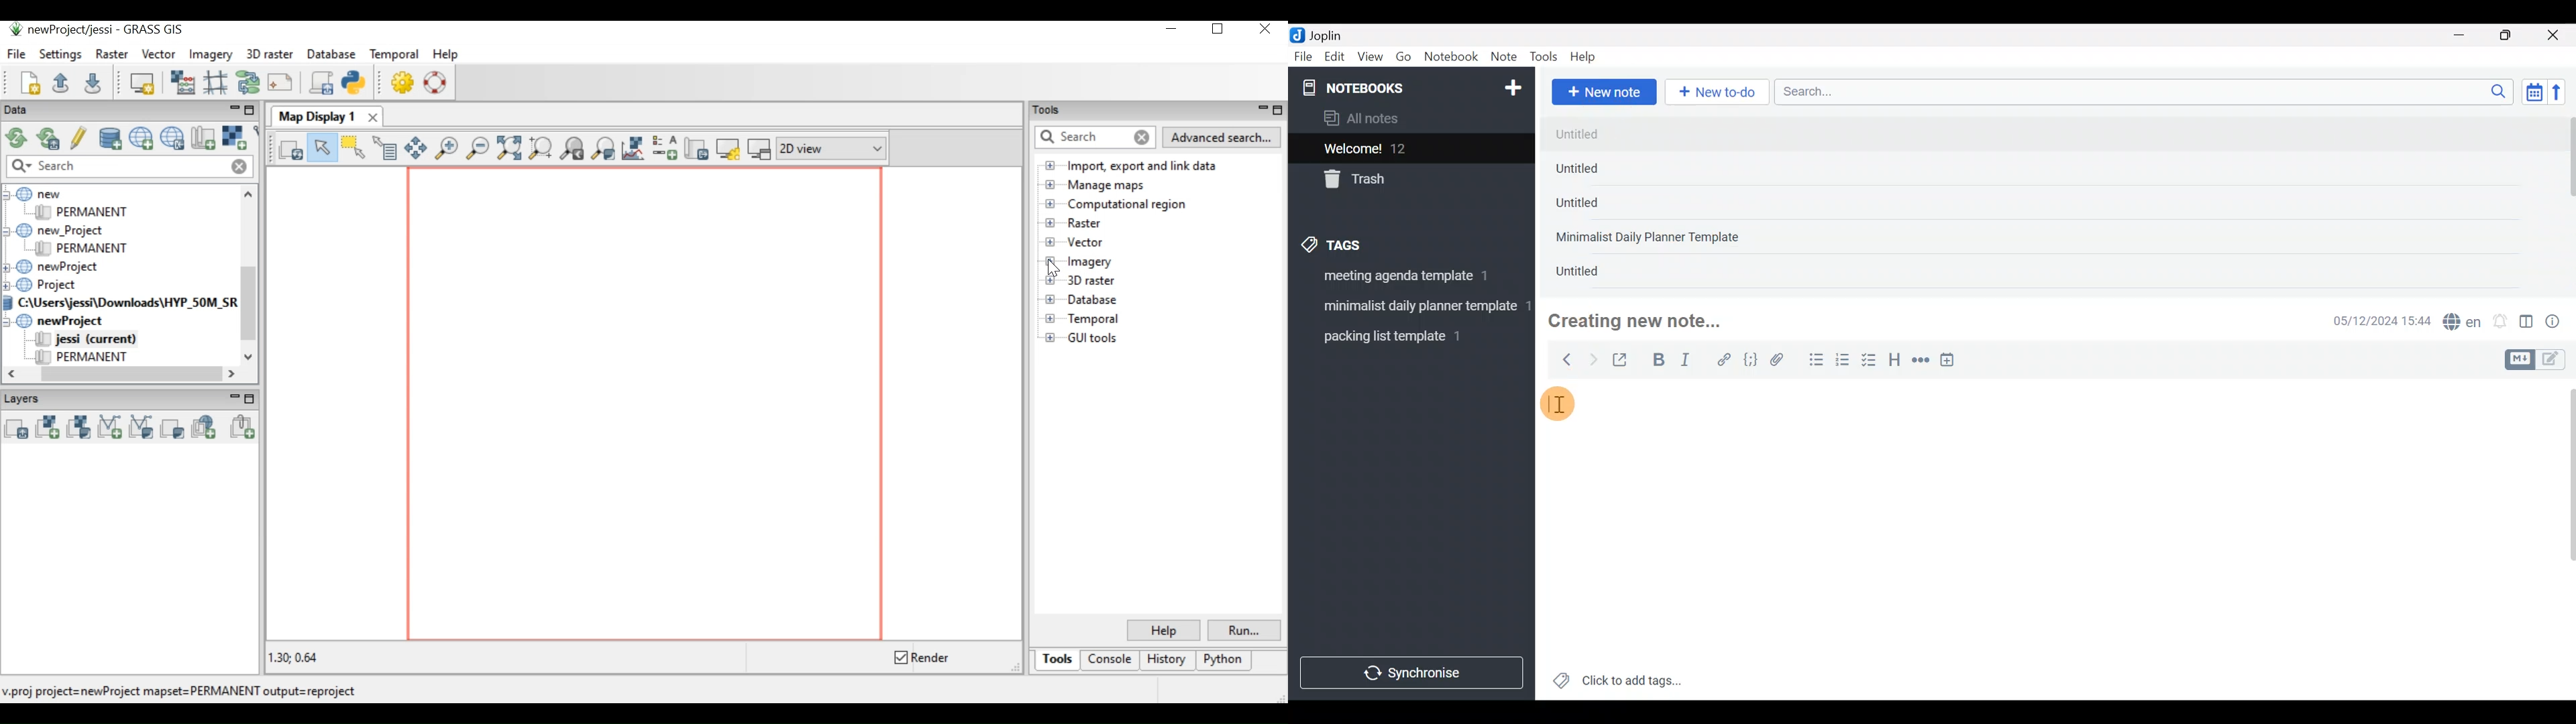 This screenshot has width=2576, height=728. Describe the element at coordinates (2538, 358) in the screenshot. I see `Toggle editors` at that location.